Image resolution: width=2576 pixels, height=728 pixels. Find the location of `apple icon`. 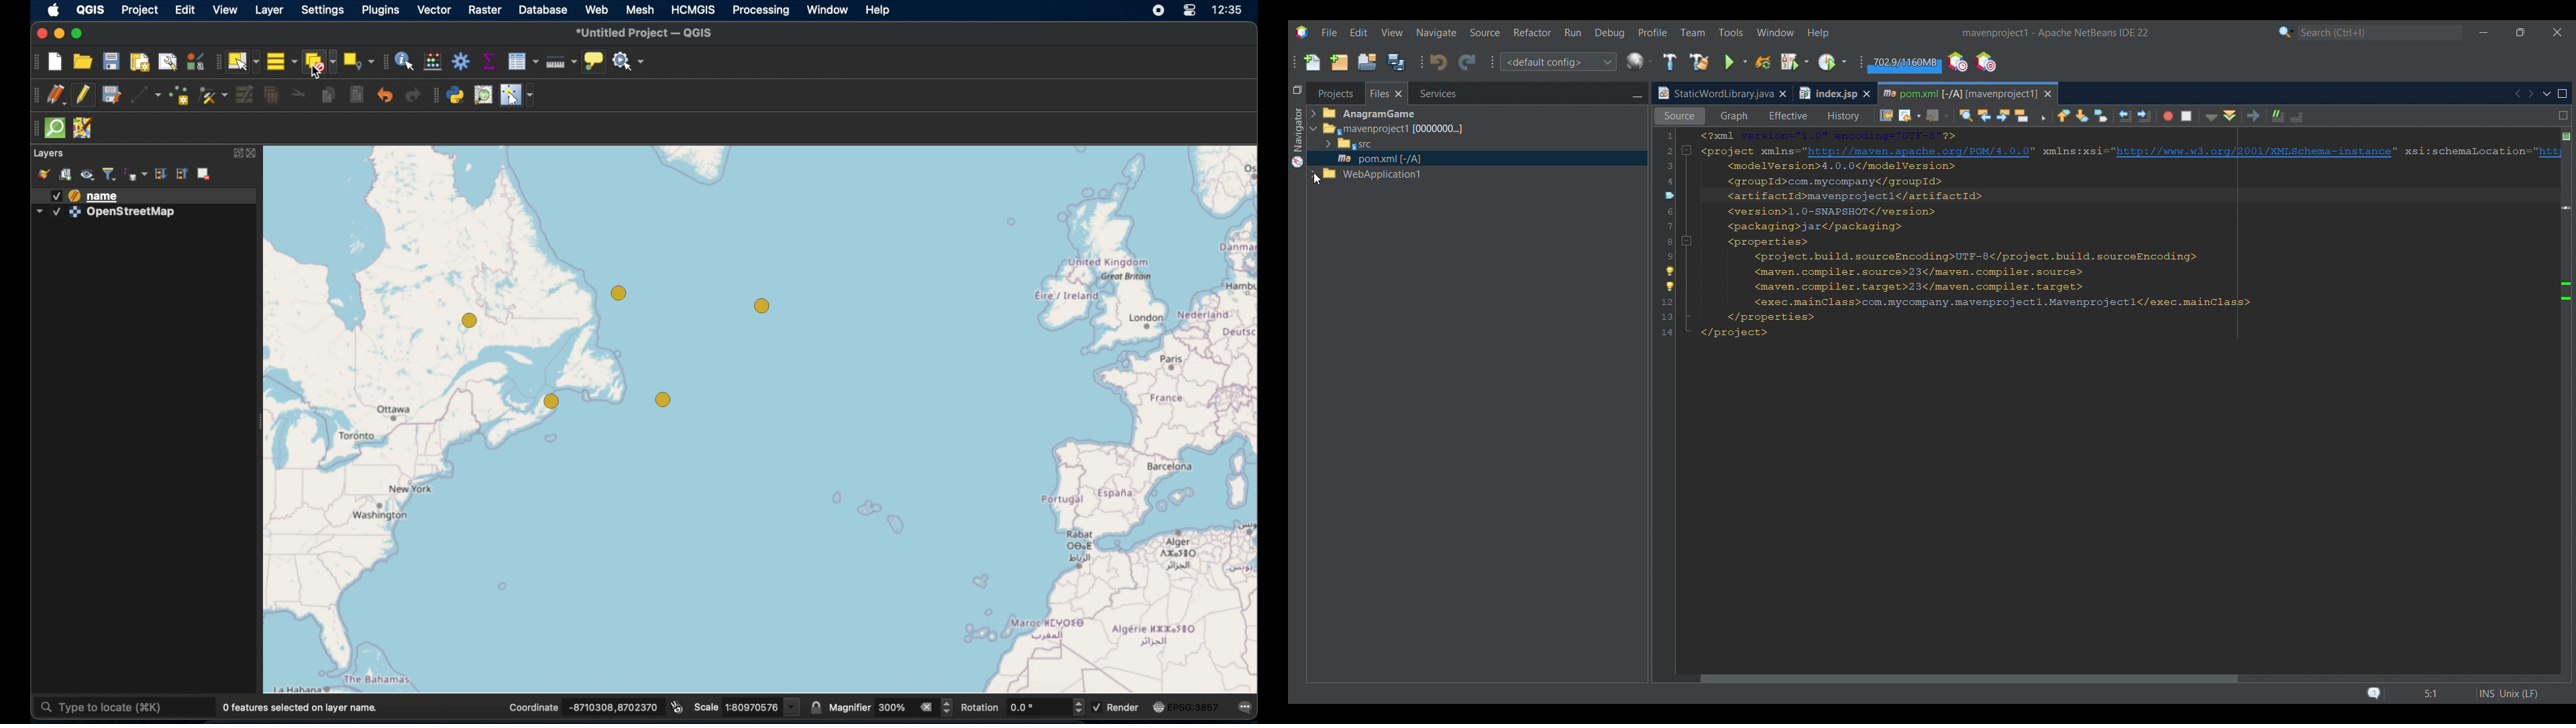

apple icon is located at coordinates (53, 10).